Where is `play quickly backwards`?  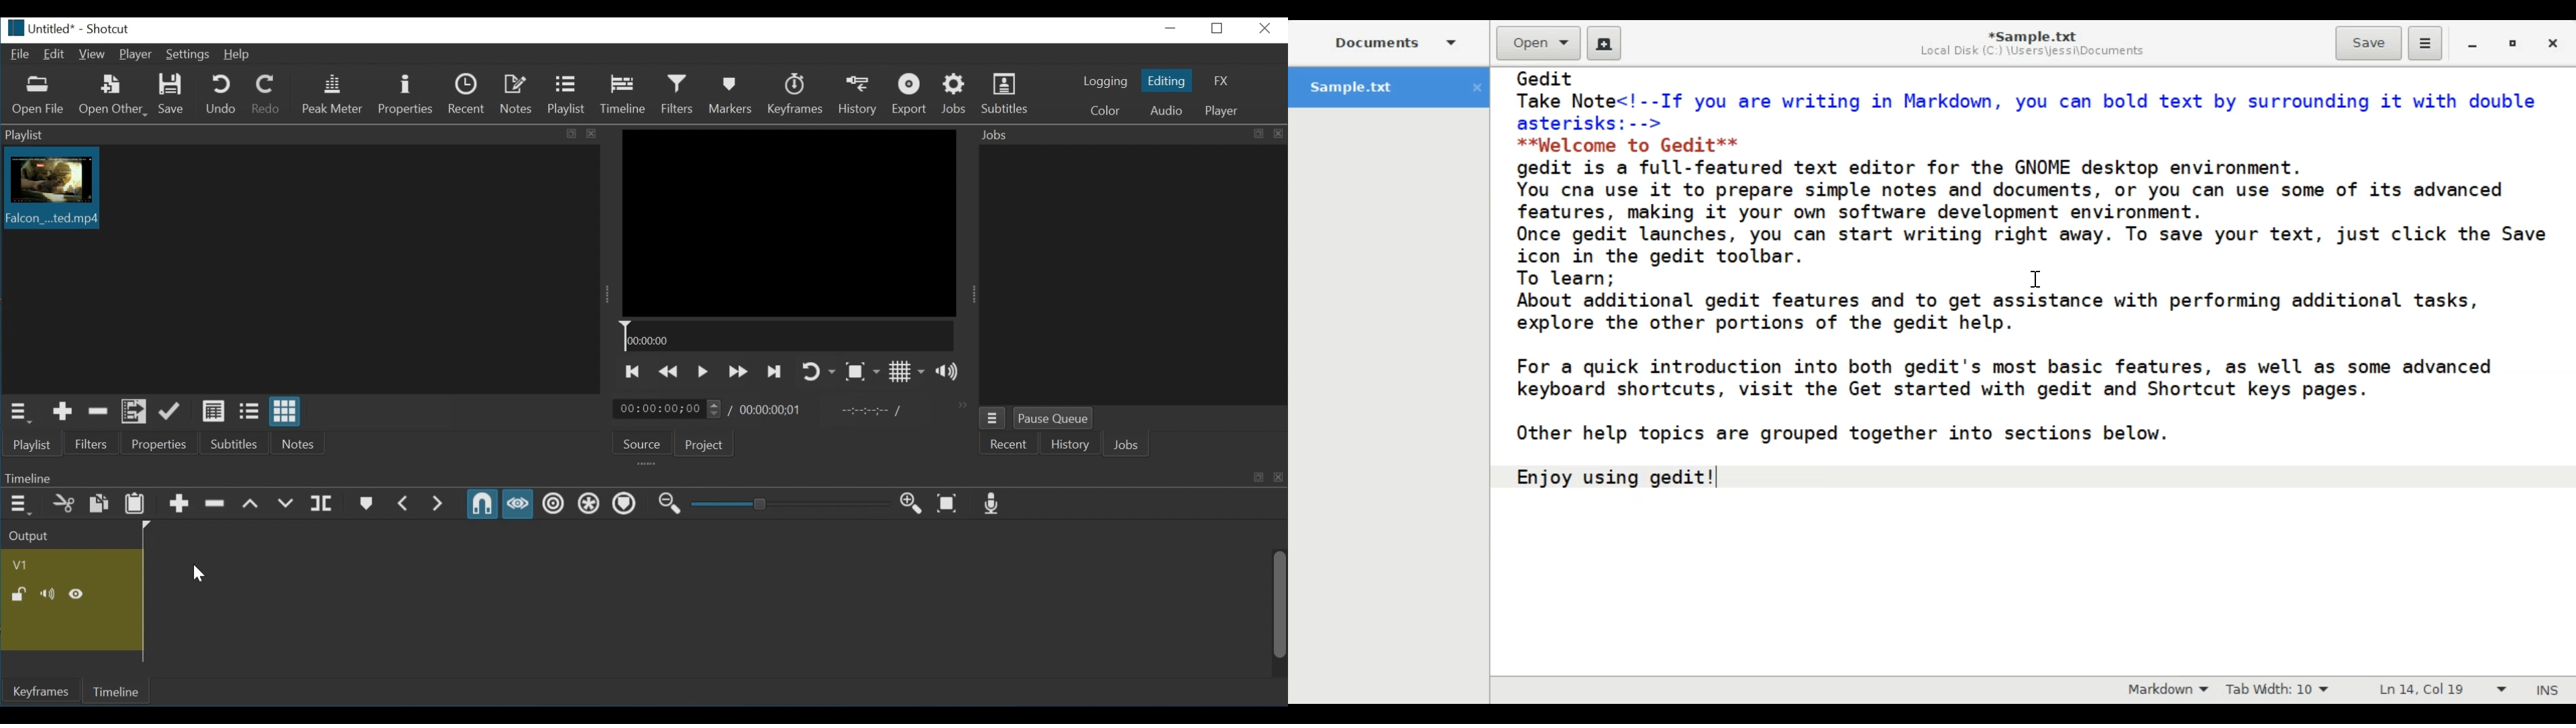 play quickly backwards is located at coordinates (666, 373).